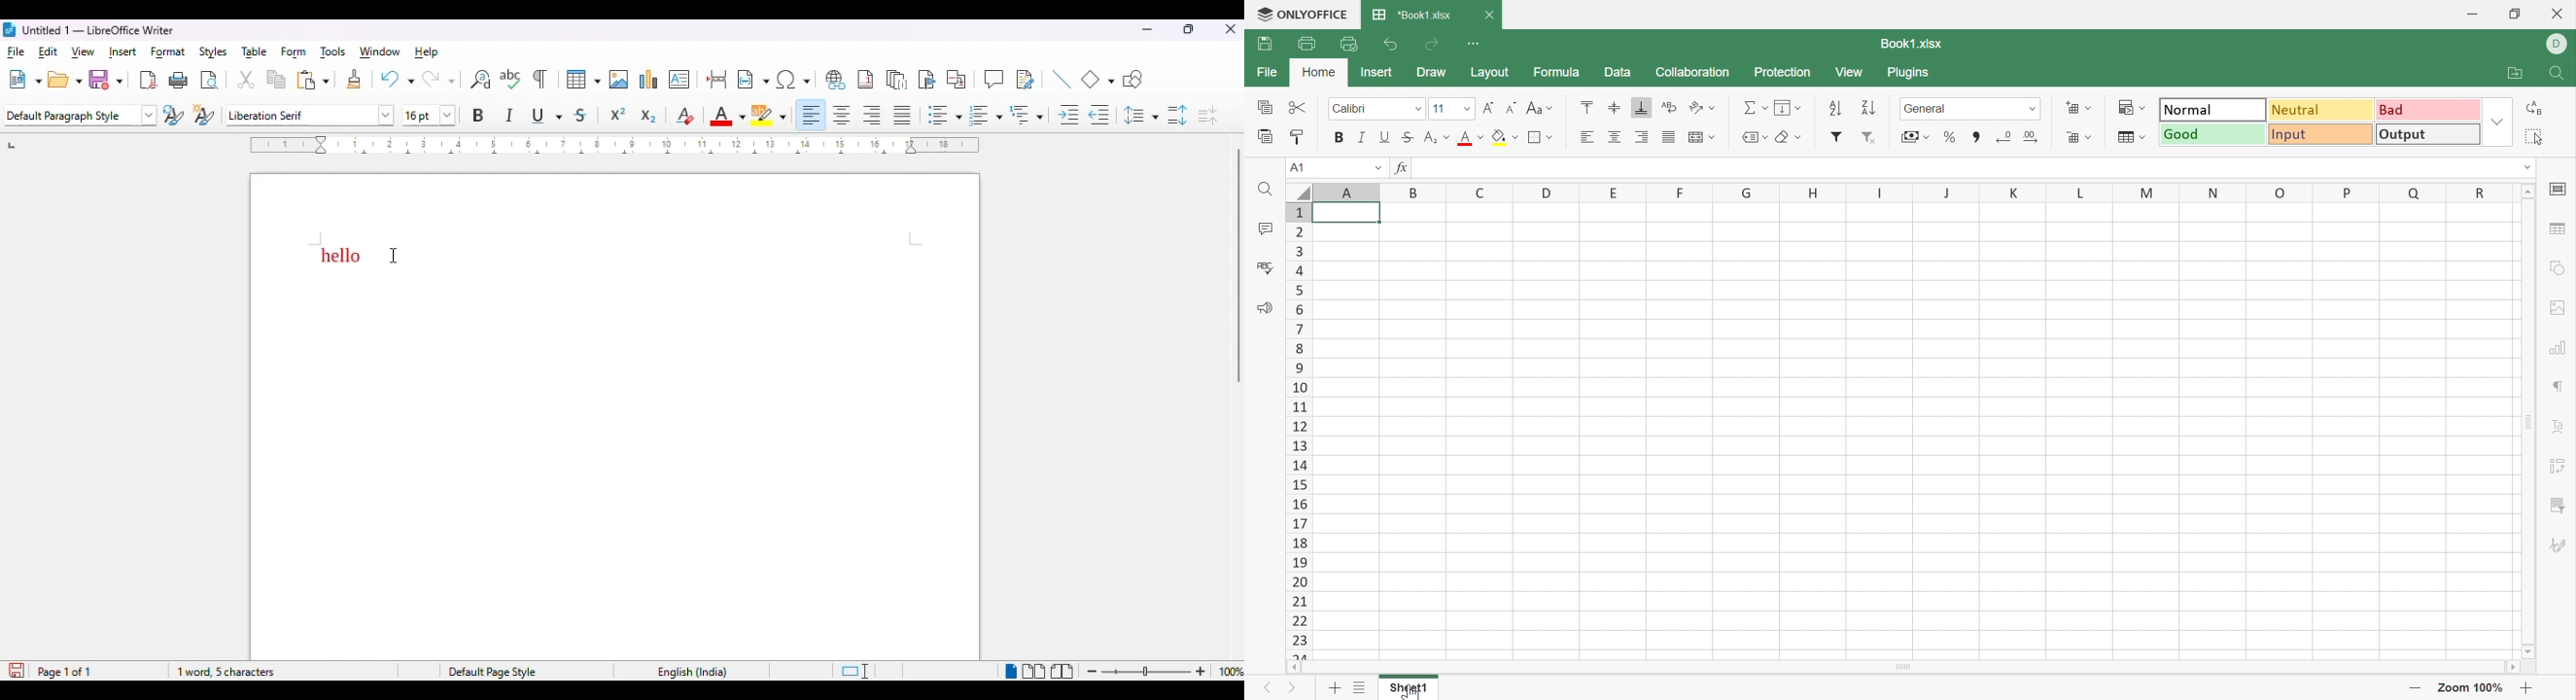  Describe the element at coordinates (2032, 136) in the screenshot. I see `Remove decimals` at that location.